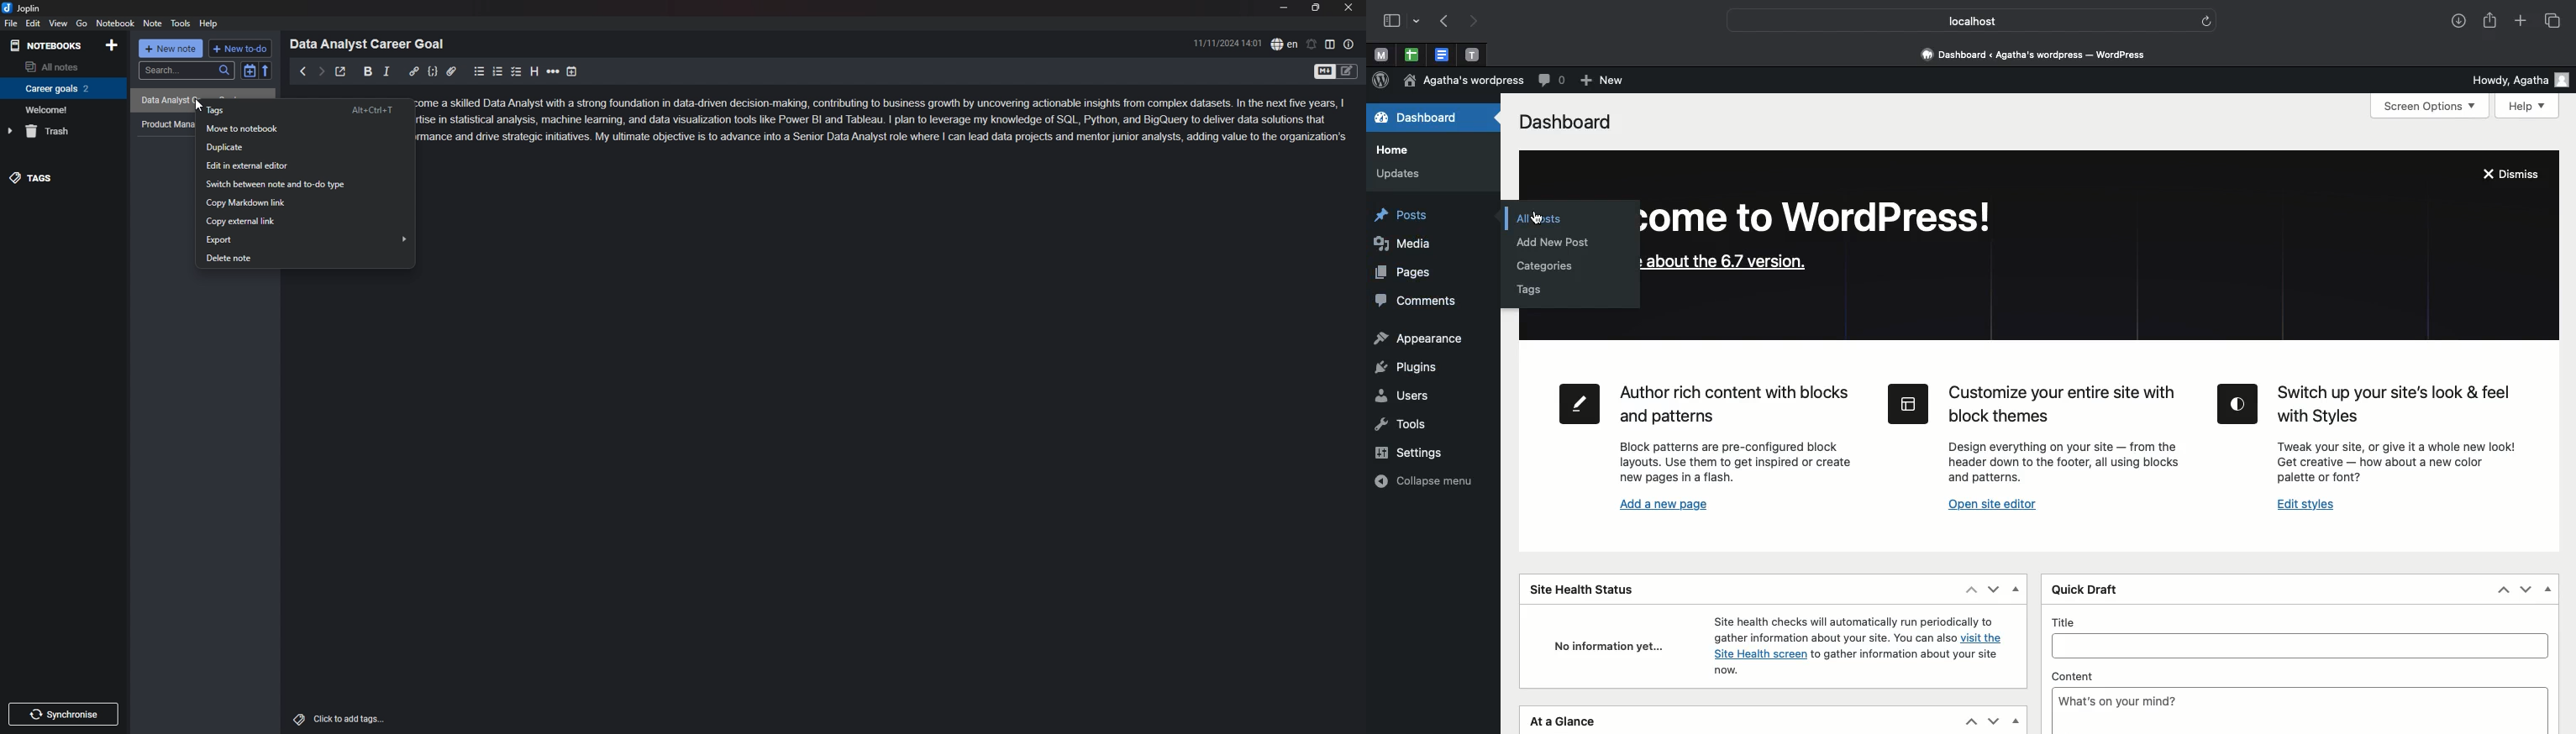 Image resolution: width=2576 pixels, height=756 pixels. I want to click on + new to do, so click(239, 48).